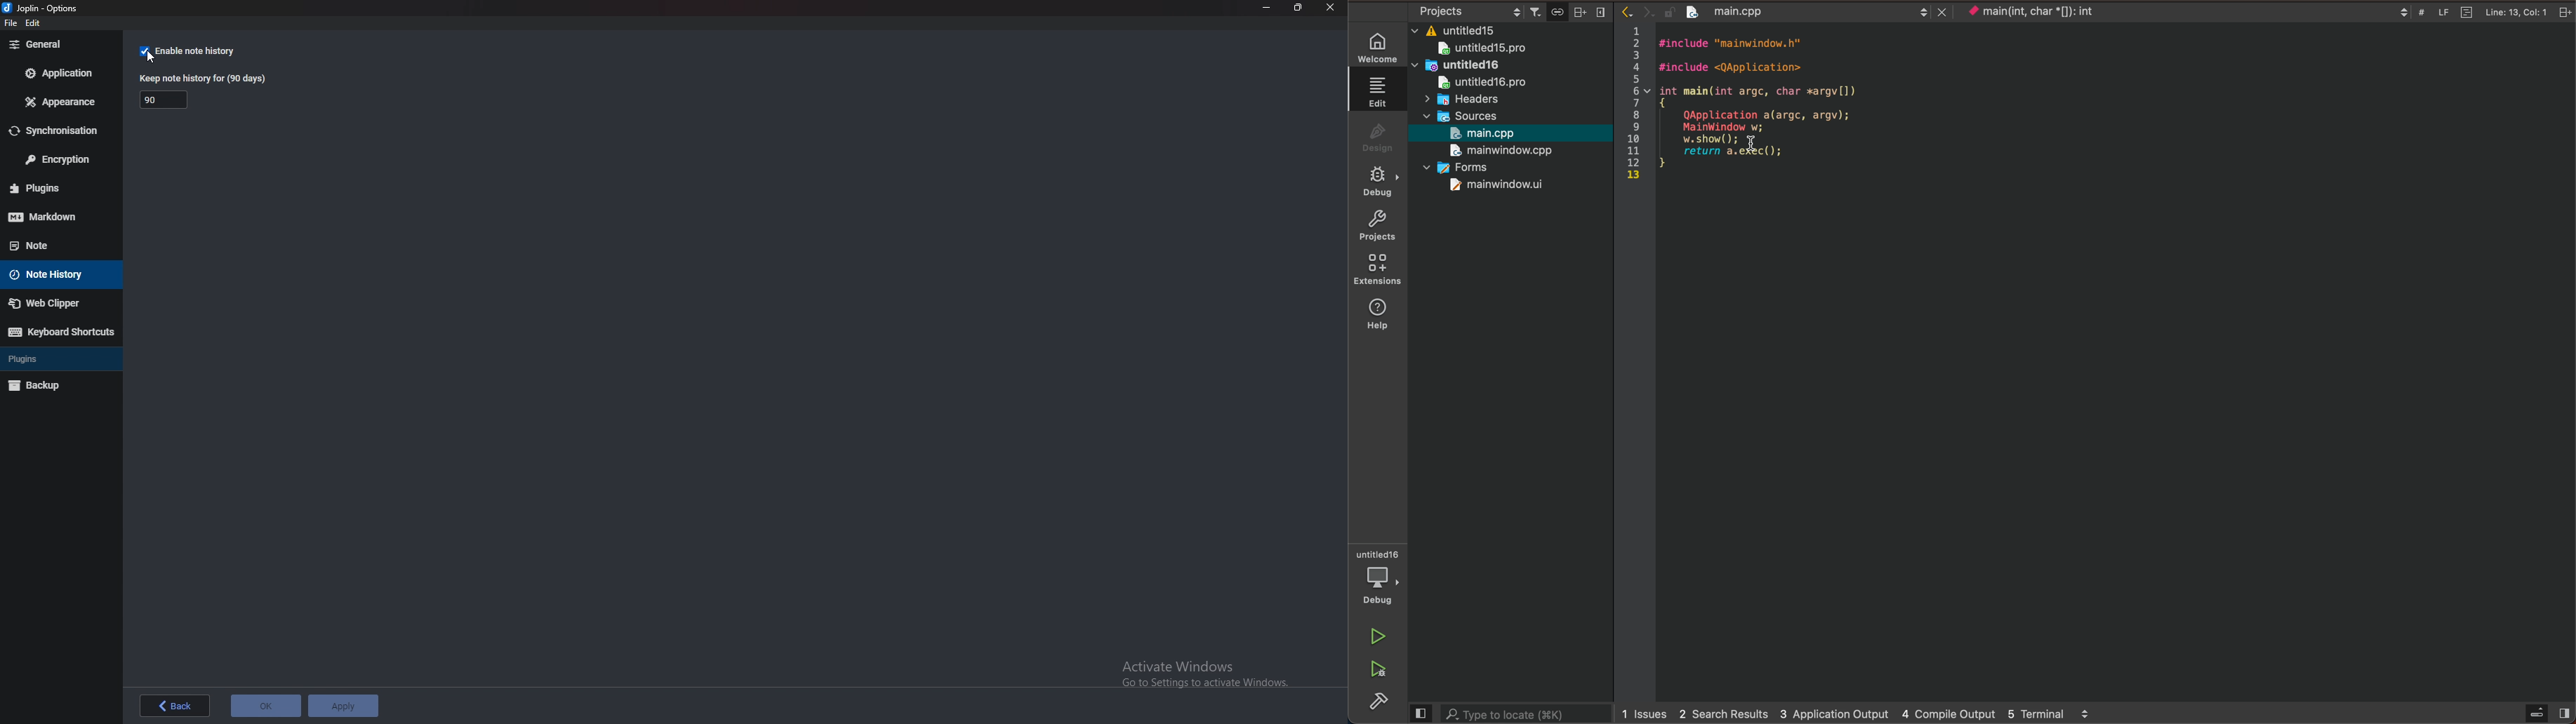  I want to click on Web Clipper, so click(60, 304).